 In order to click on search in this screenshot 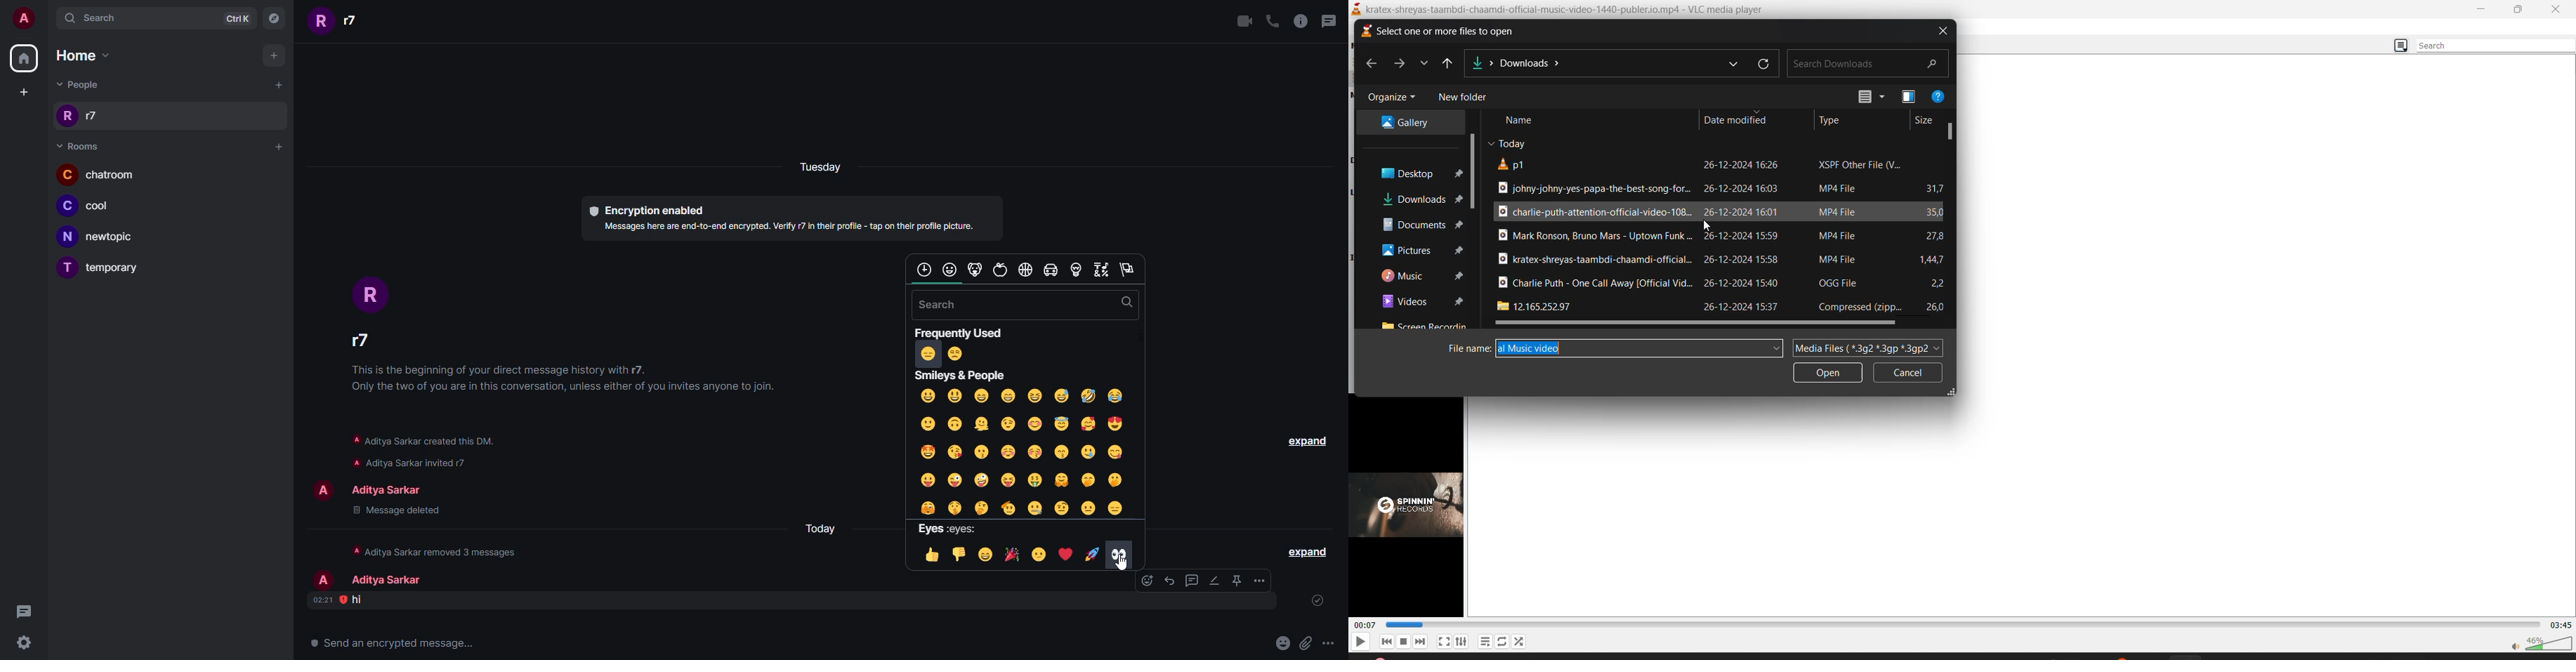, I will do `click(96, 18)`.